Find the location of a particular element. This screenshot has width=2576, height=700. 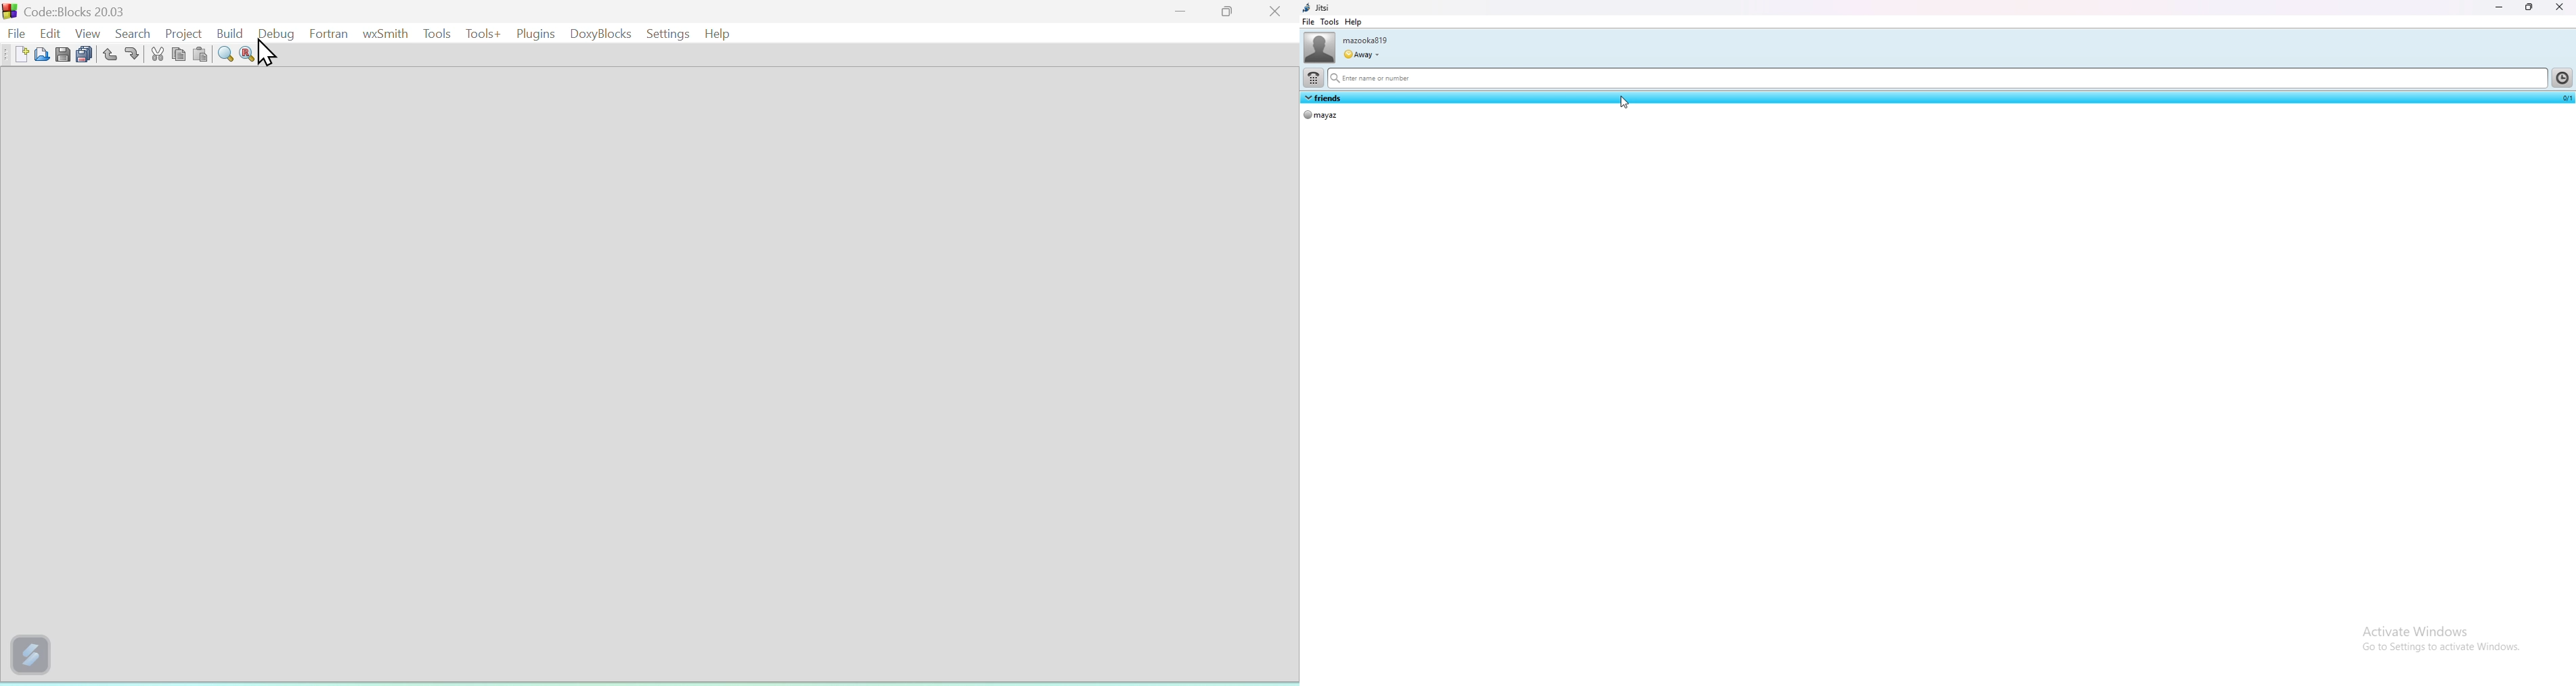

copy is located at coordinates (179, 54).